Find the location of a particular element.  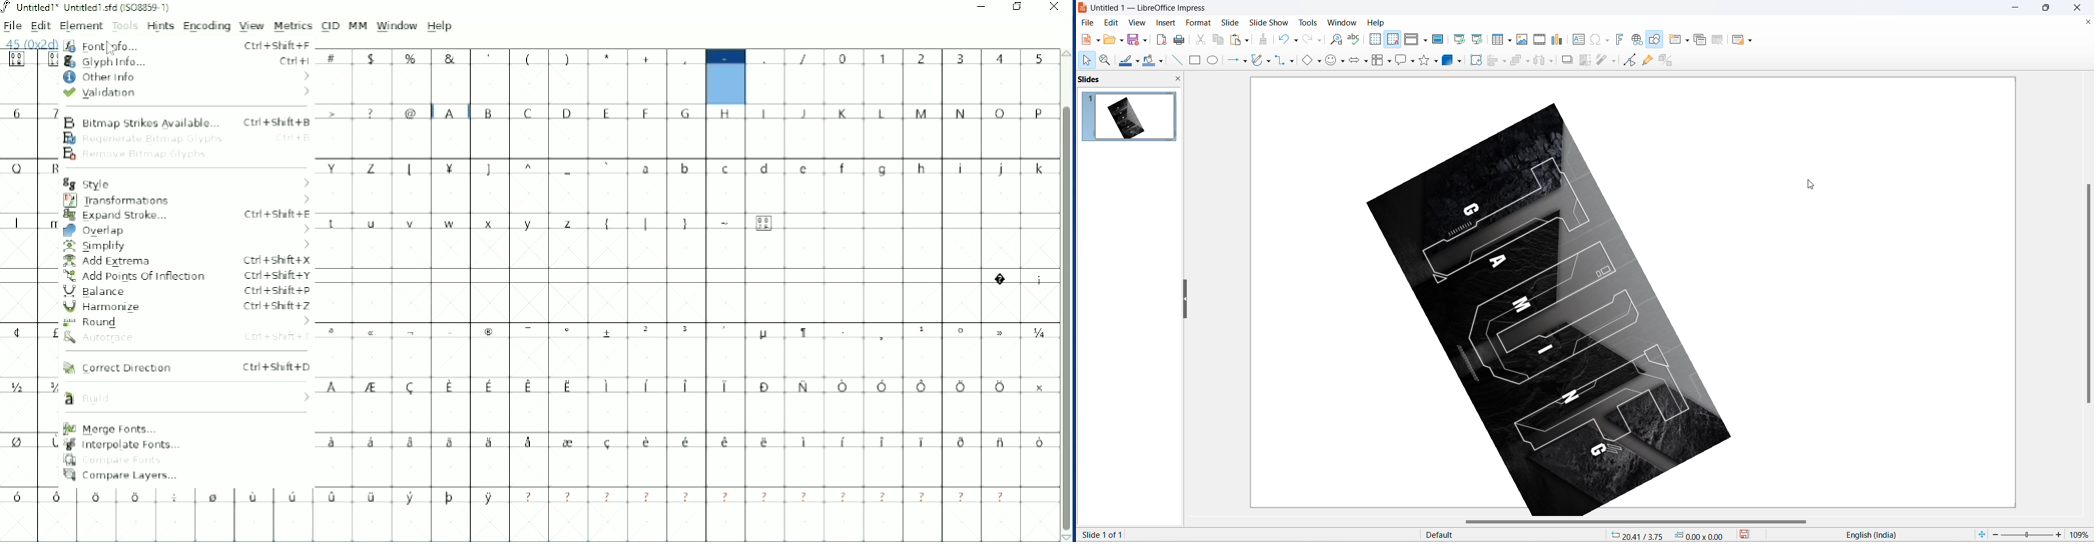

Harmonize is located at coordinates (187, 307).